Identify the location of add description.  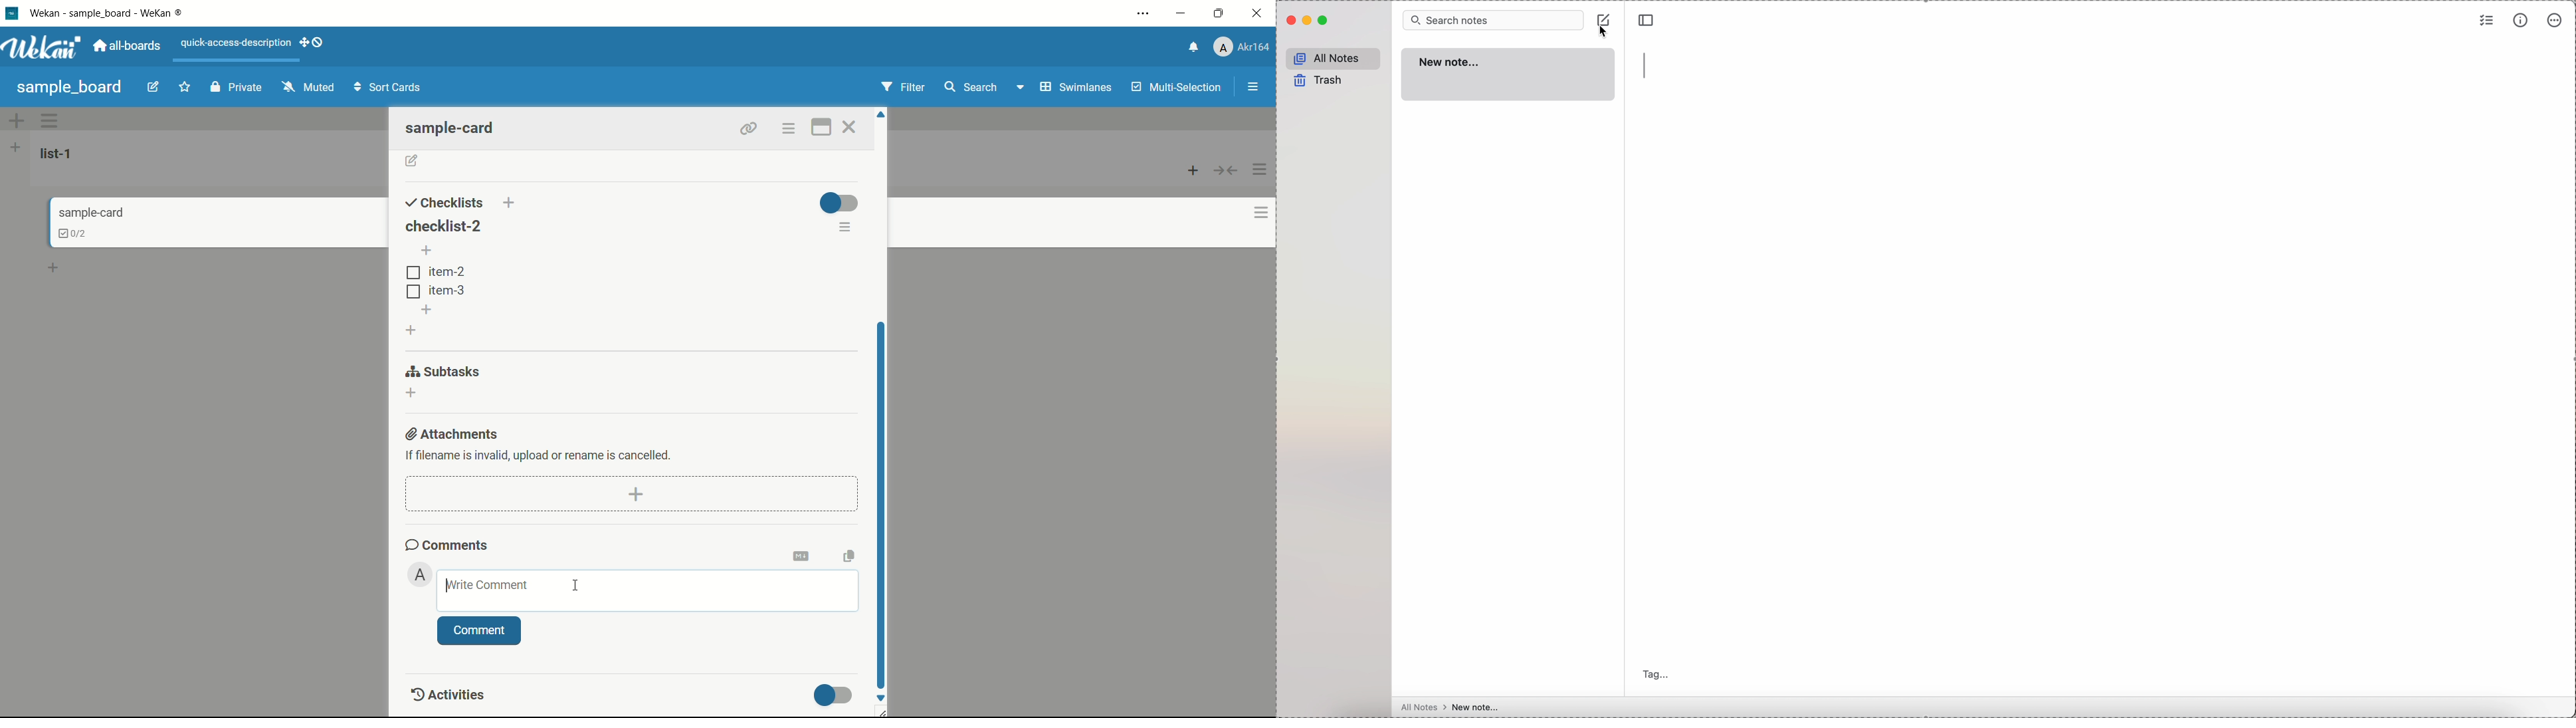
(412, 162).